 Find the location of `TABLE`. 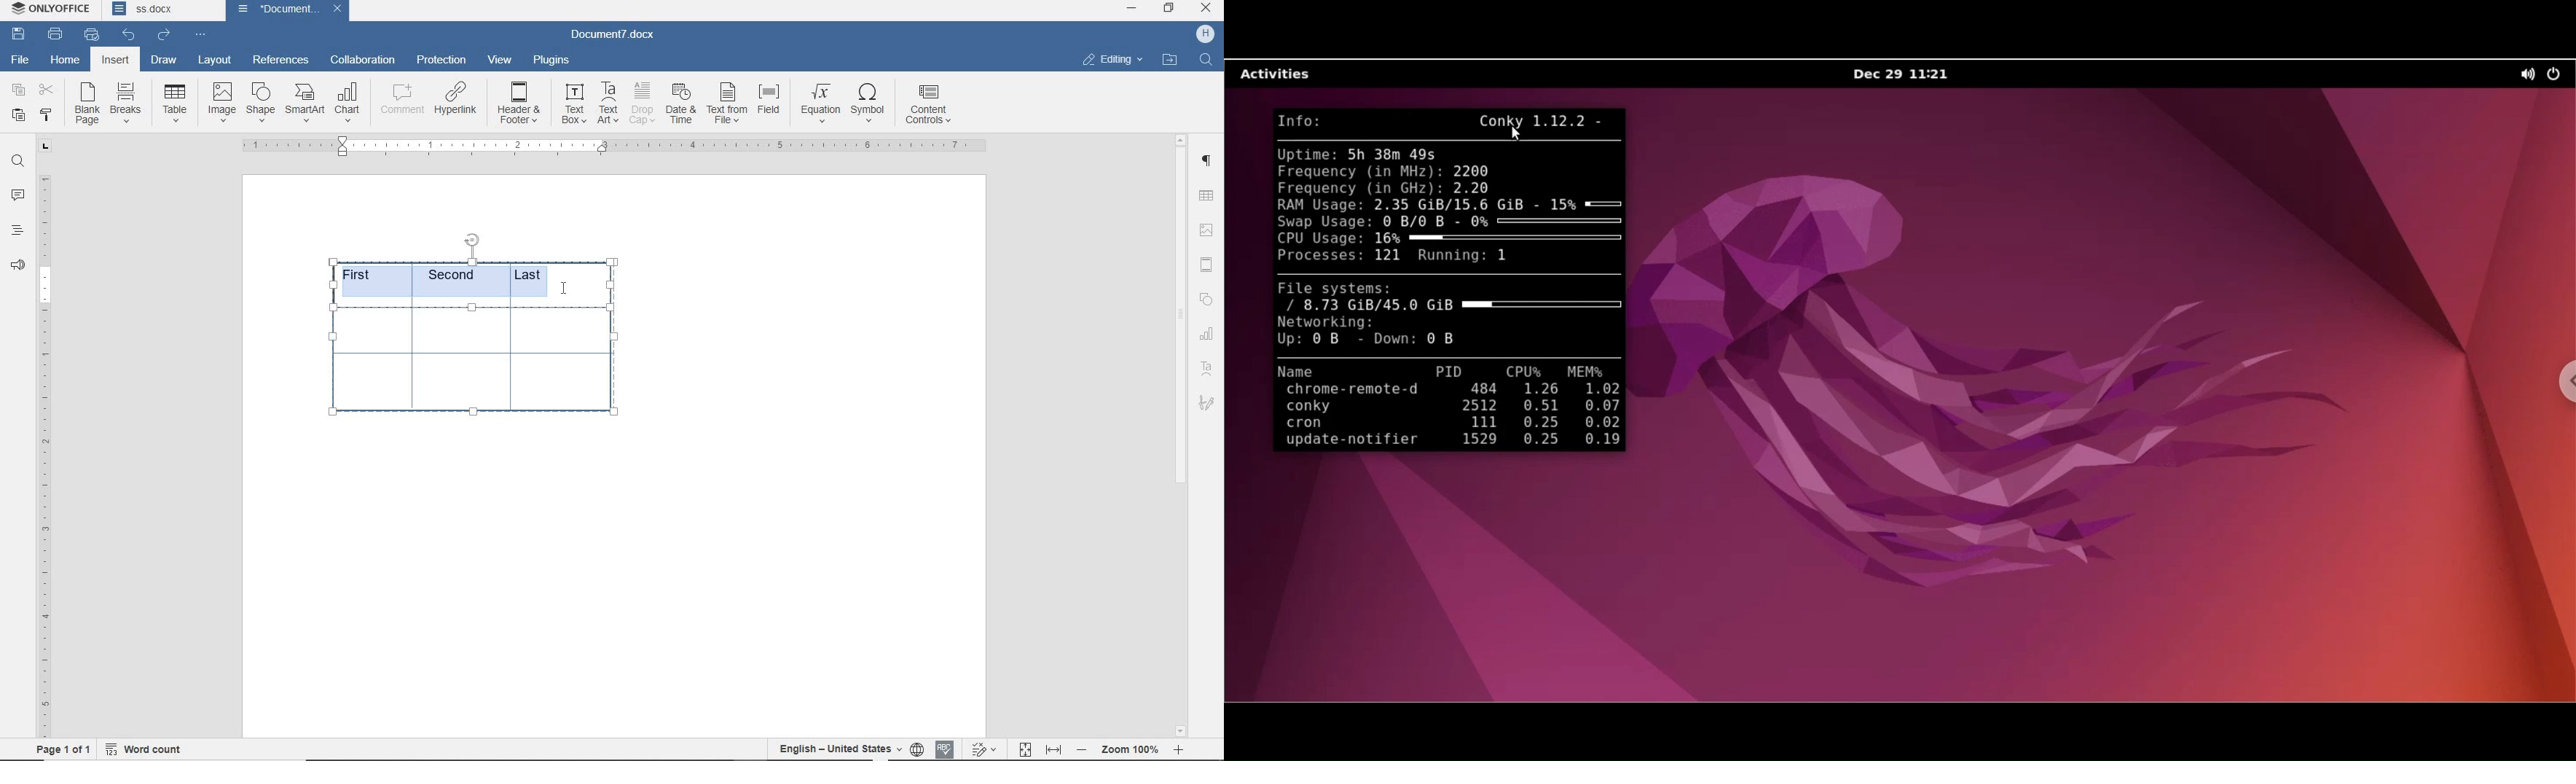

TABLE is located at coordinates (1208, 335).